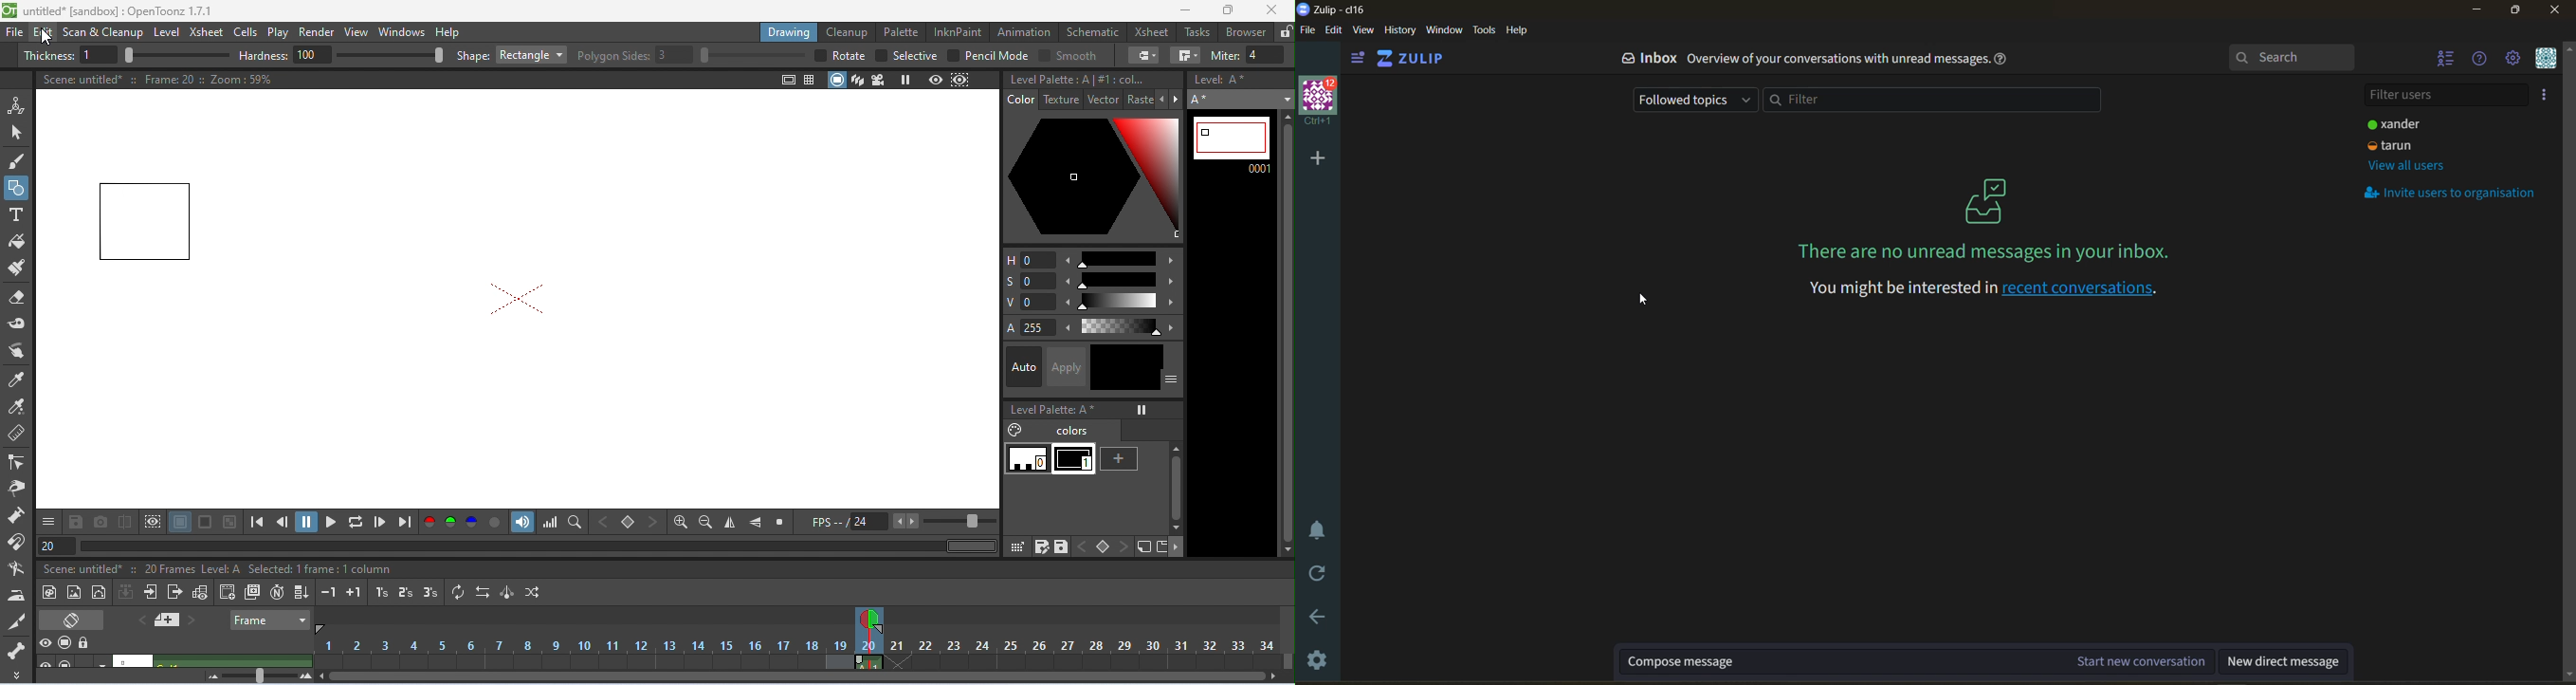  What do you see at coordinates (787, 81) in the screenshot?
I see `safe area ` at bounding box center [787, 81].